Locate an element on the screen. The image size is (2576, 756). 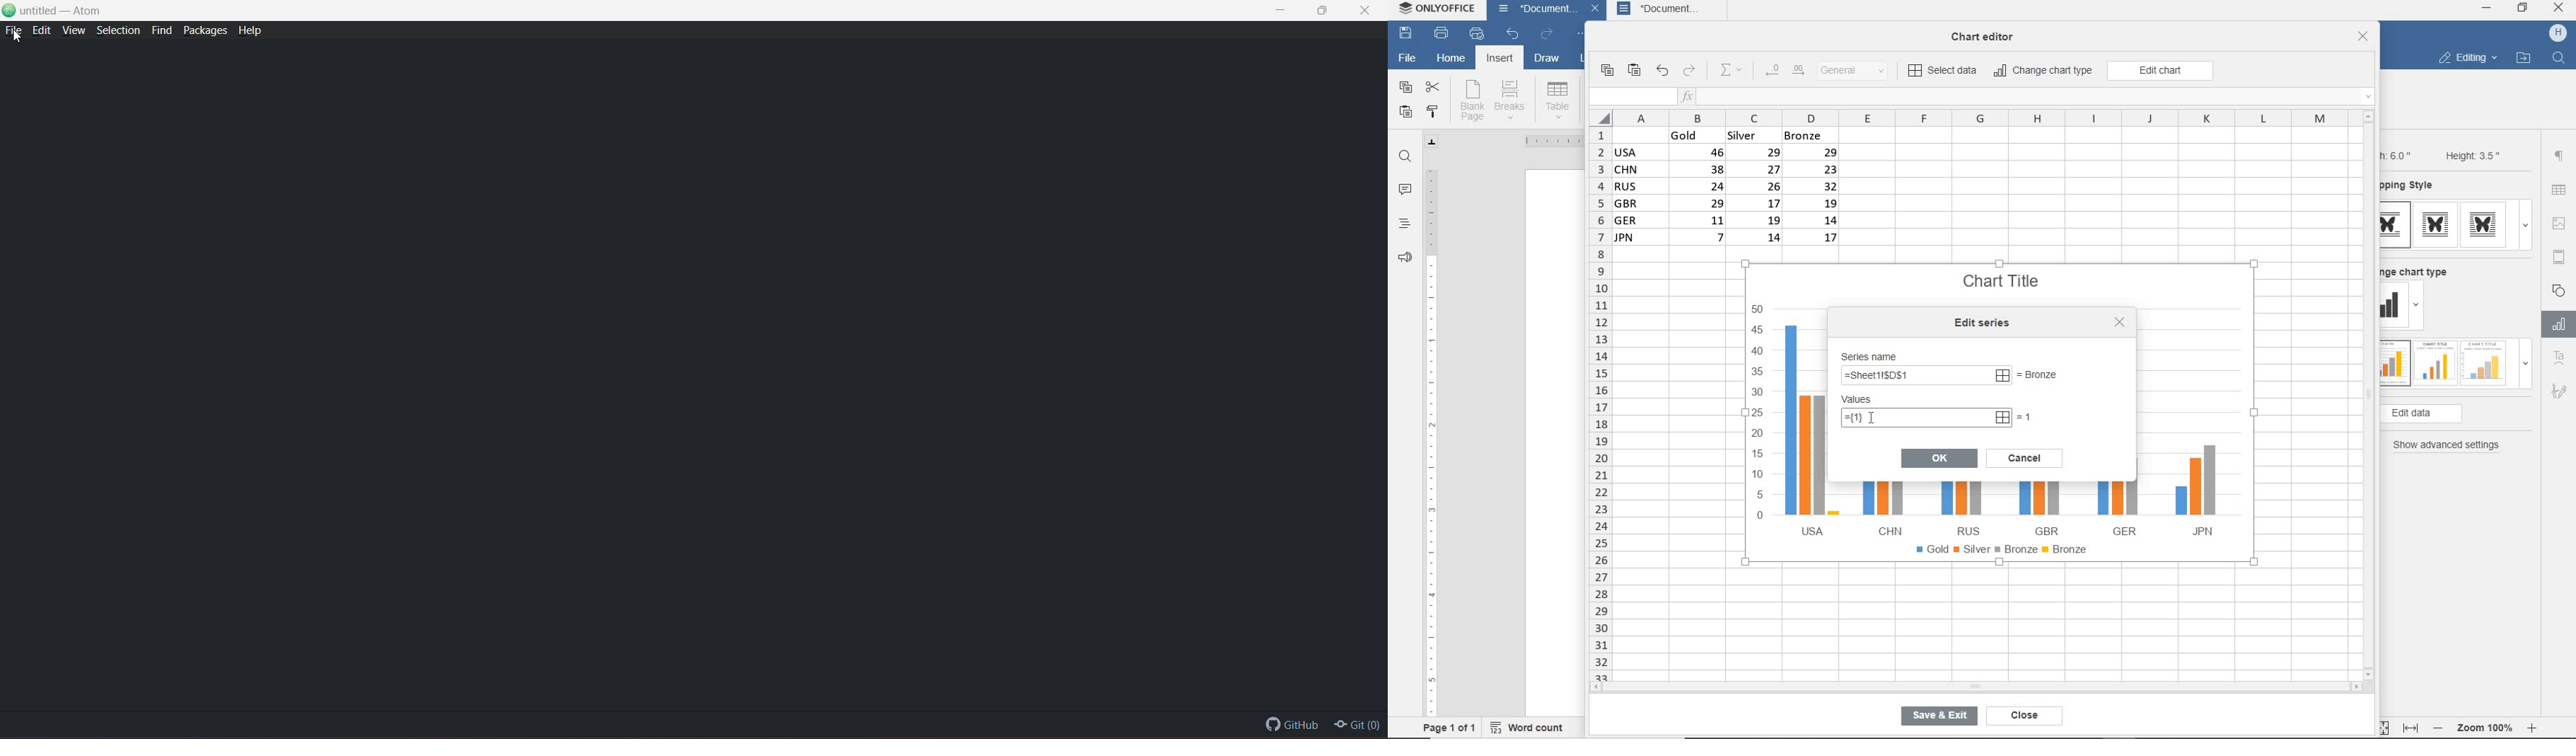
zoom in is located at coordinates (2533, 726).